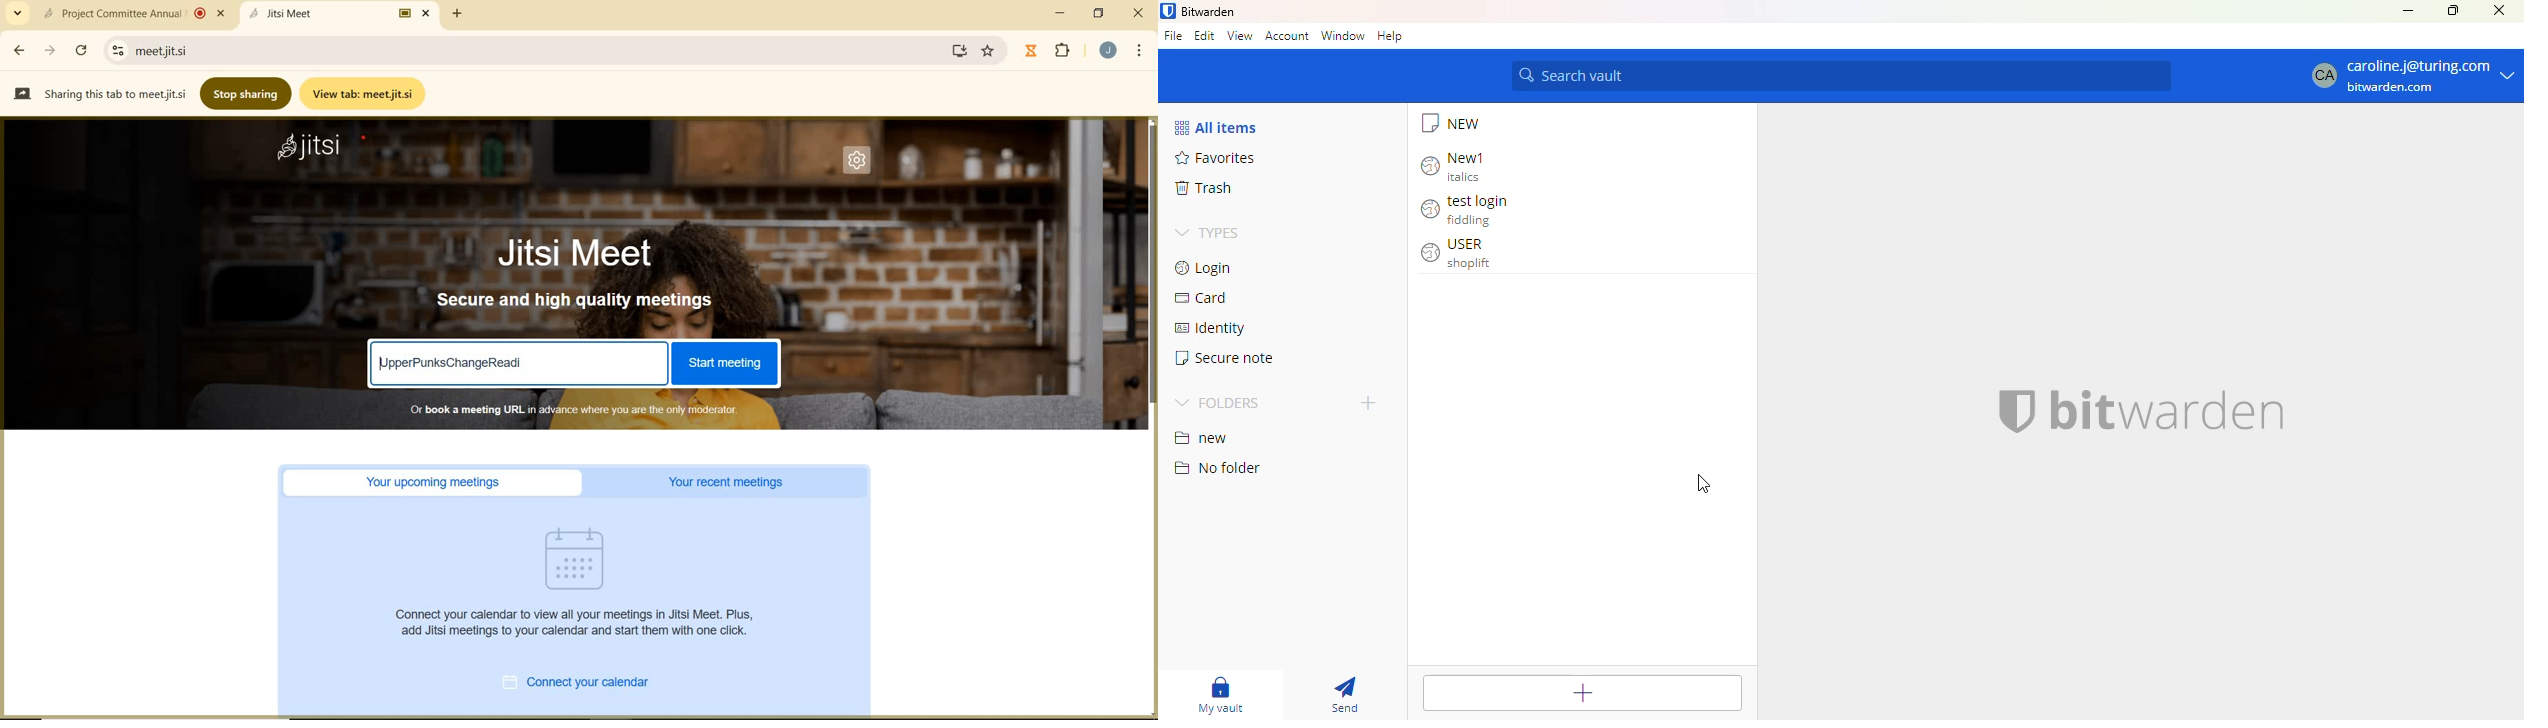 The height and width of the screenshot is (728, 2548). I want to click on ADD NEW TAB, so click(458, 13).